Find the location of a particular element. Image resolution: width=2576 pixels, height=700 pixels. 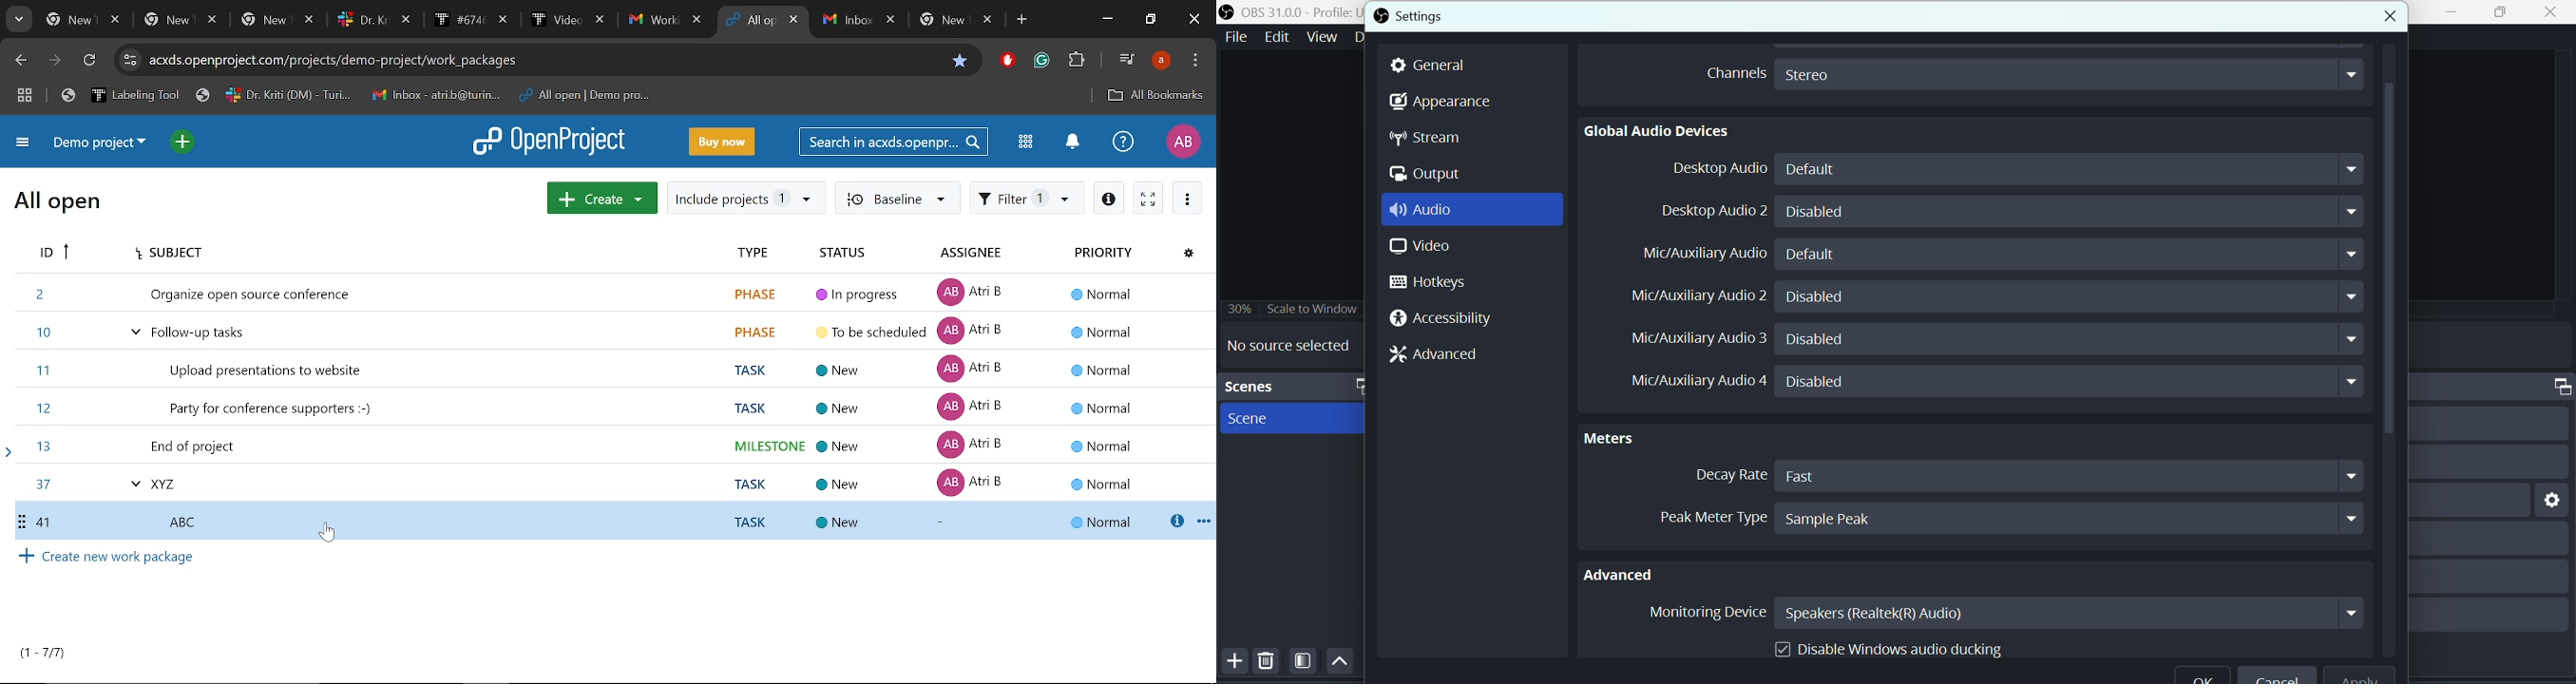

Filter is located at coordinates (1304, 663).